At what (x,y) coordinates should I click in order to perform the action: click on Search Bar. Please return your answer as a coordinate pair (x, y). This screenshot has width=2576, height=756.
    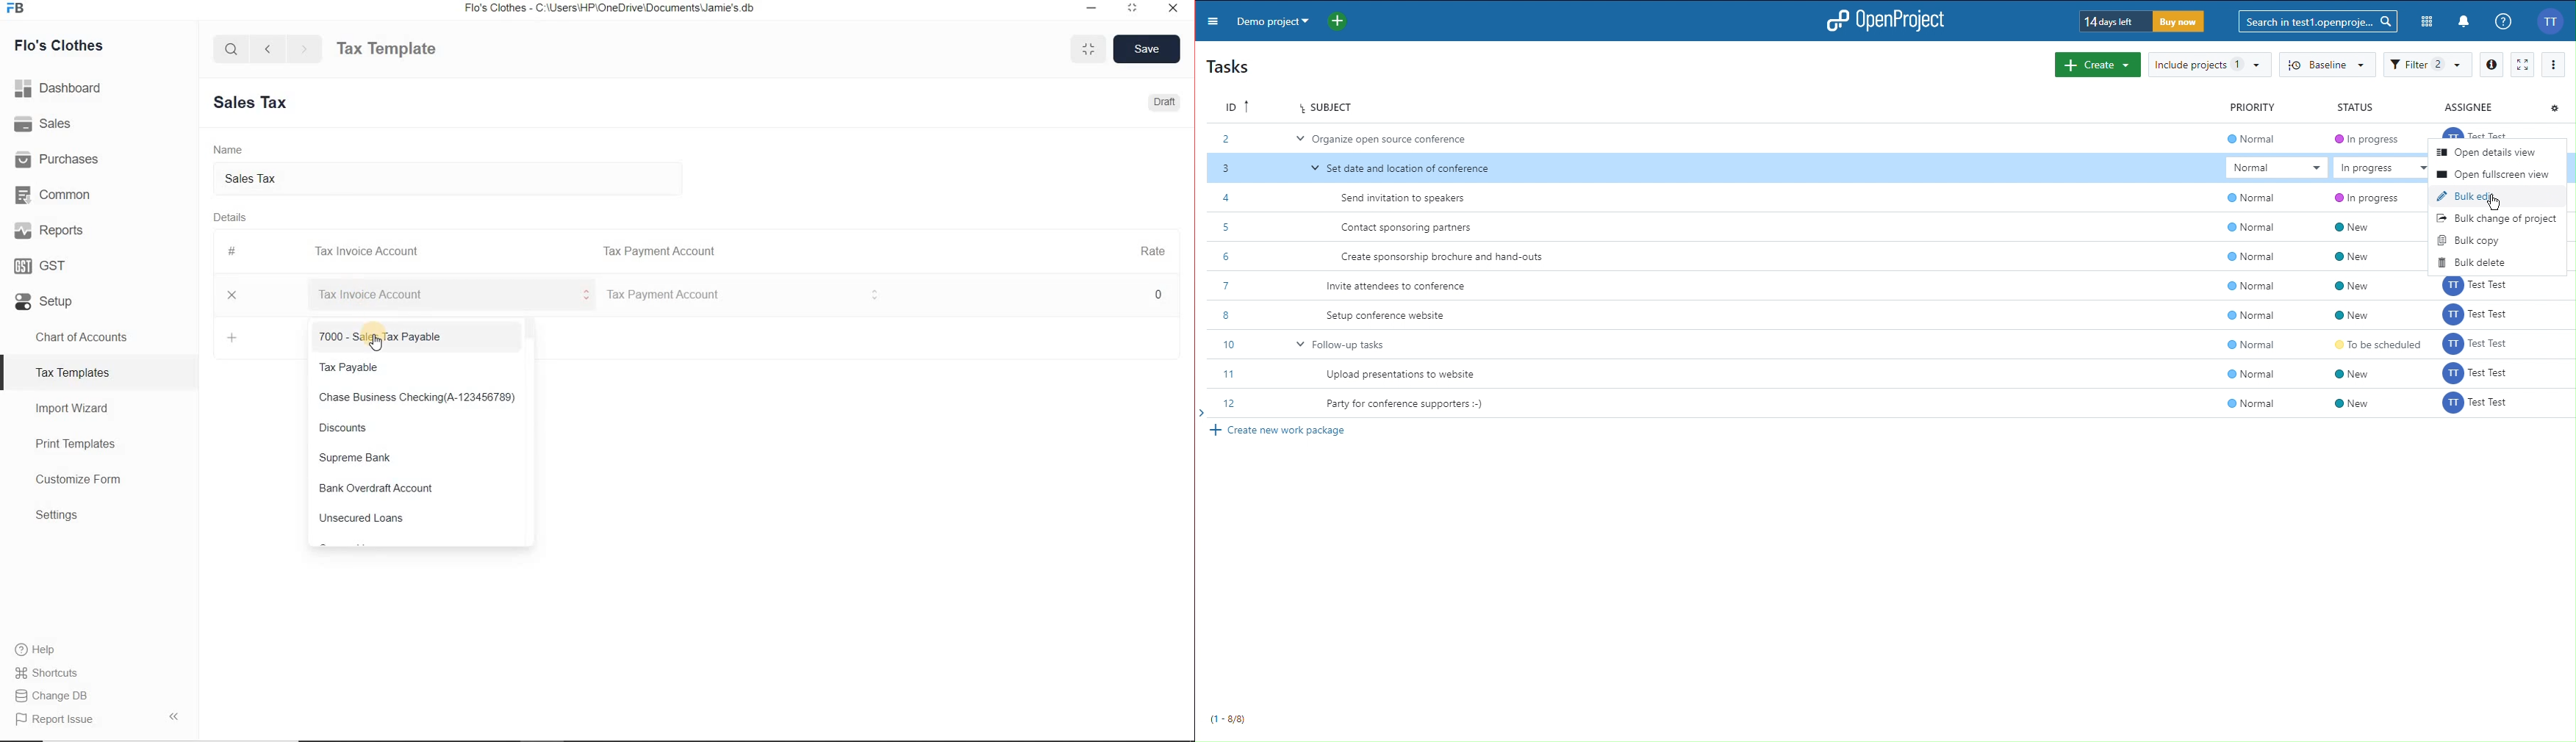
    Looking at the image, I should click on (232, 48).